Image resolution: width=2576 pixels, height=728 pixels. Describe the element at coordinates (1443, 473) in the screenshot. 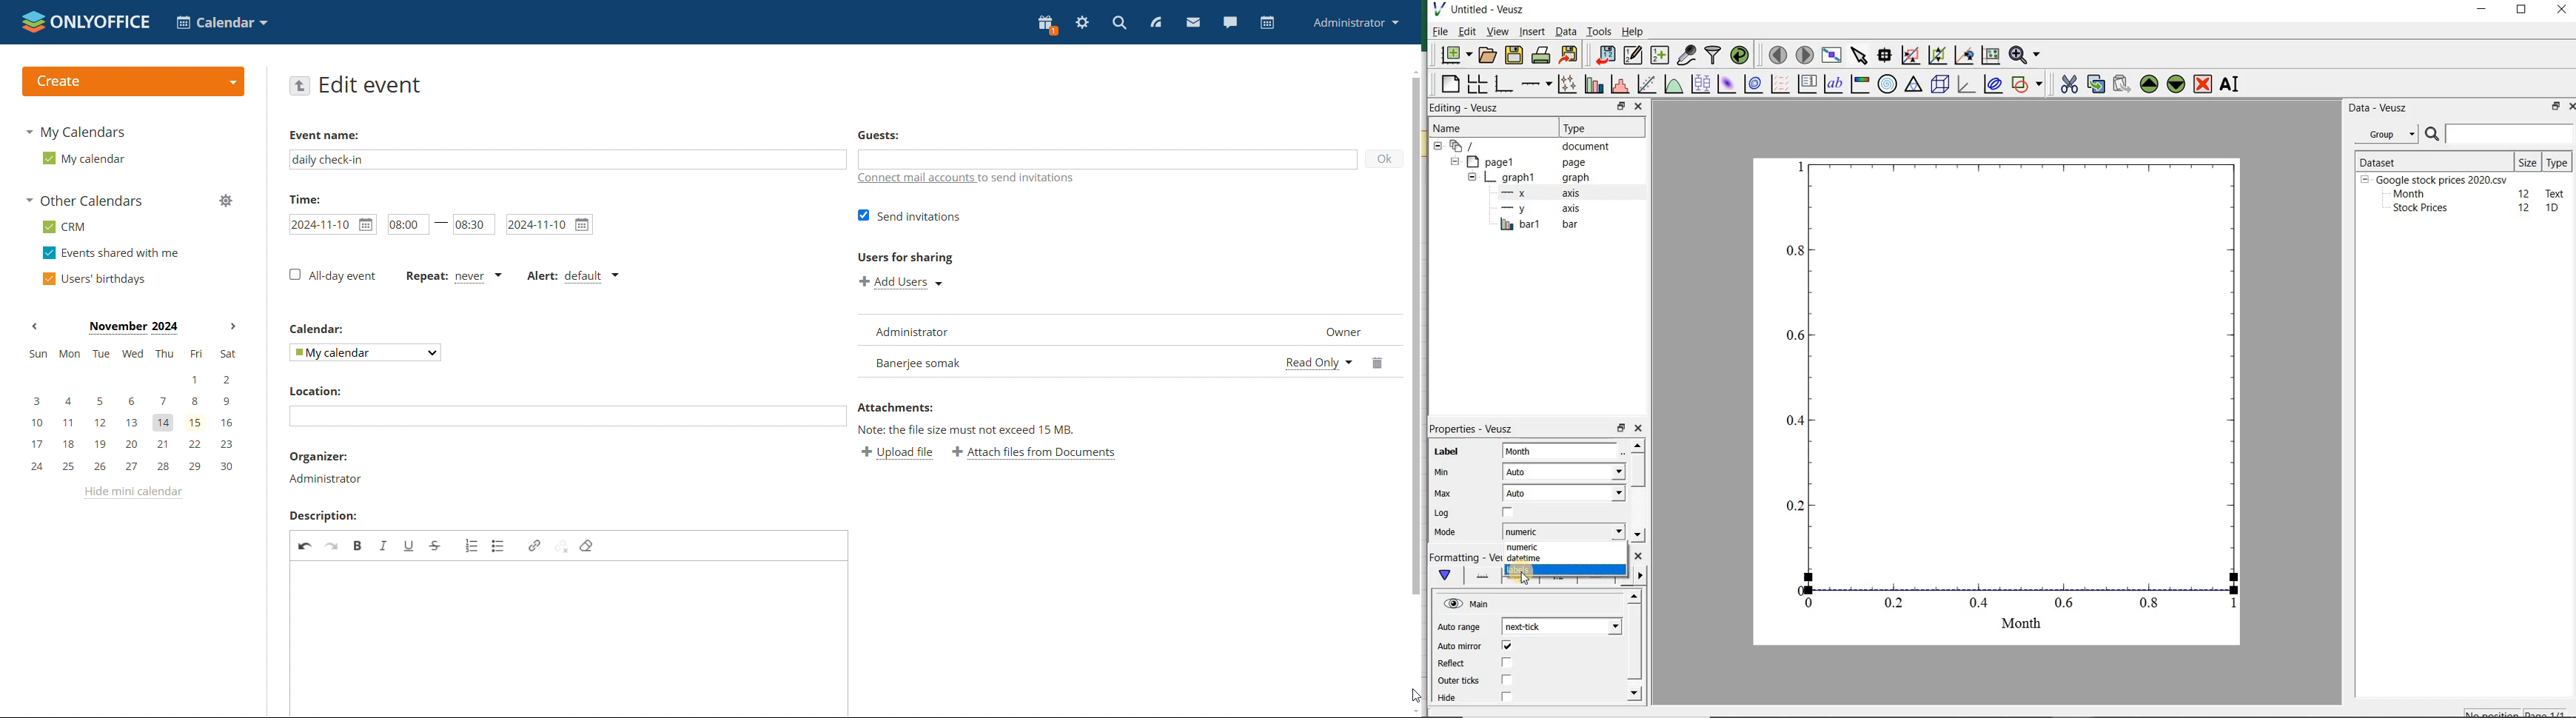

I see `Min` at that location.